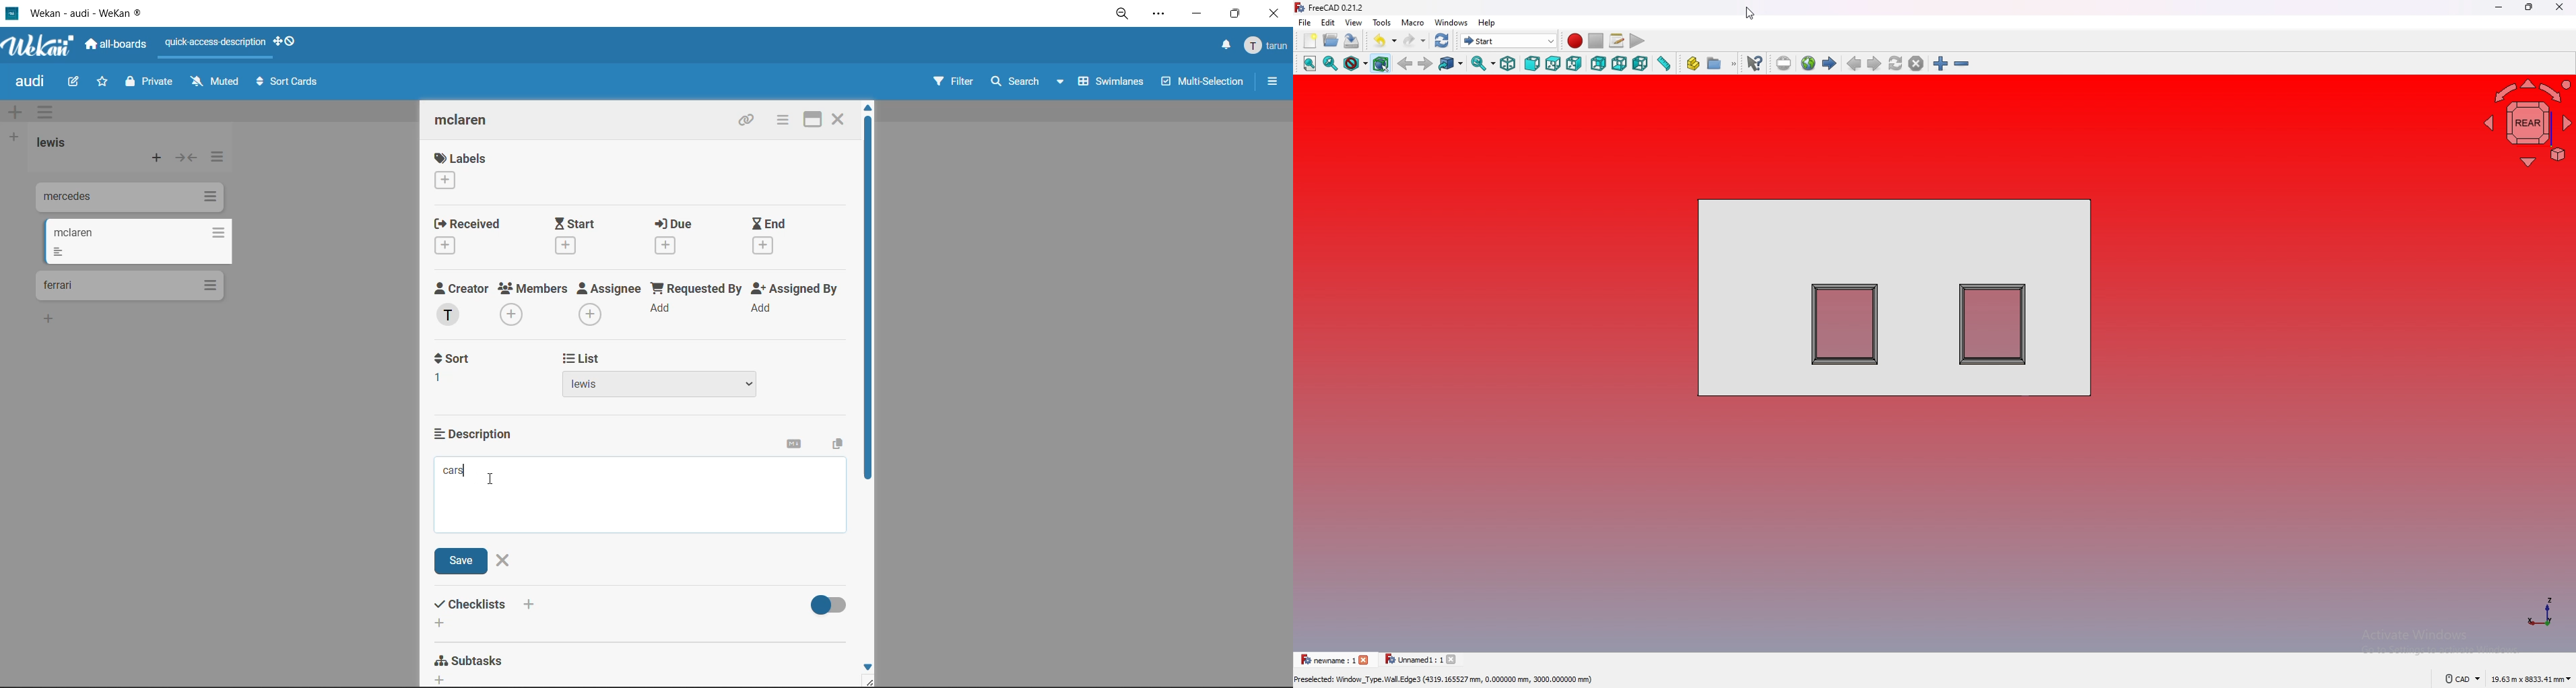 The image size is (2576, 700). I want to click on FreeCAD 0.21.2, so click(1338, 8).